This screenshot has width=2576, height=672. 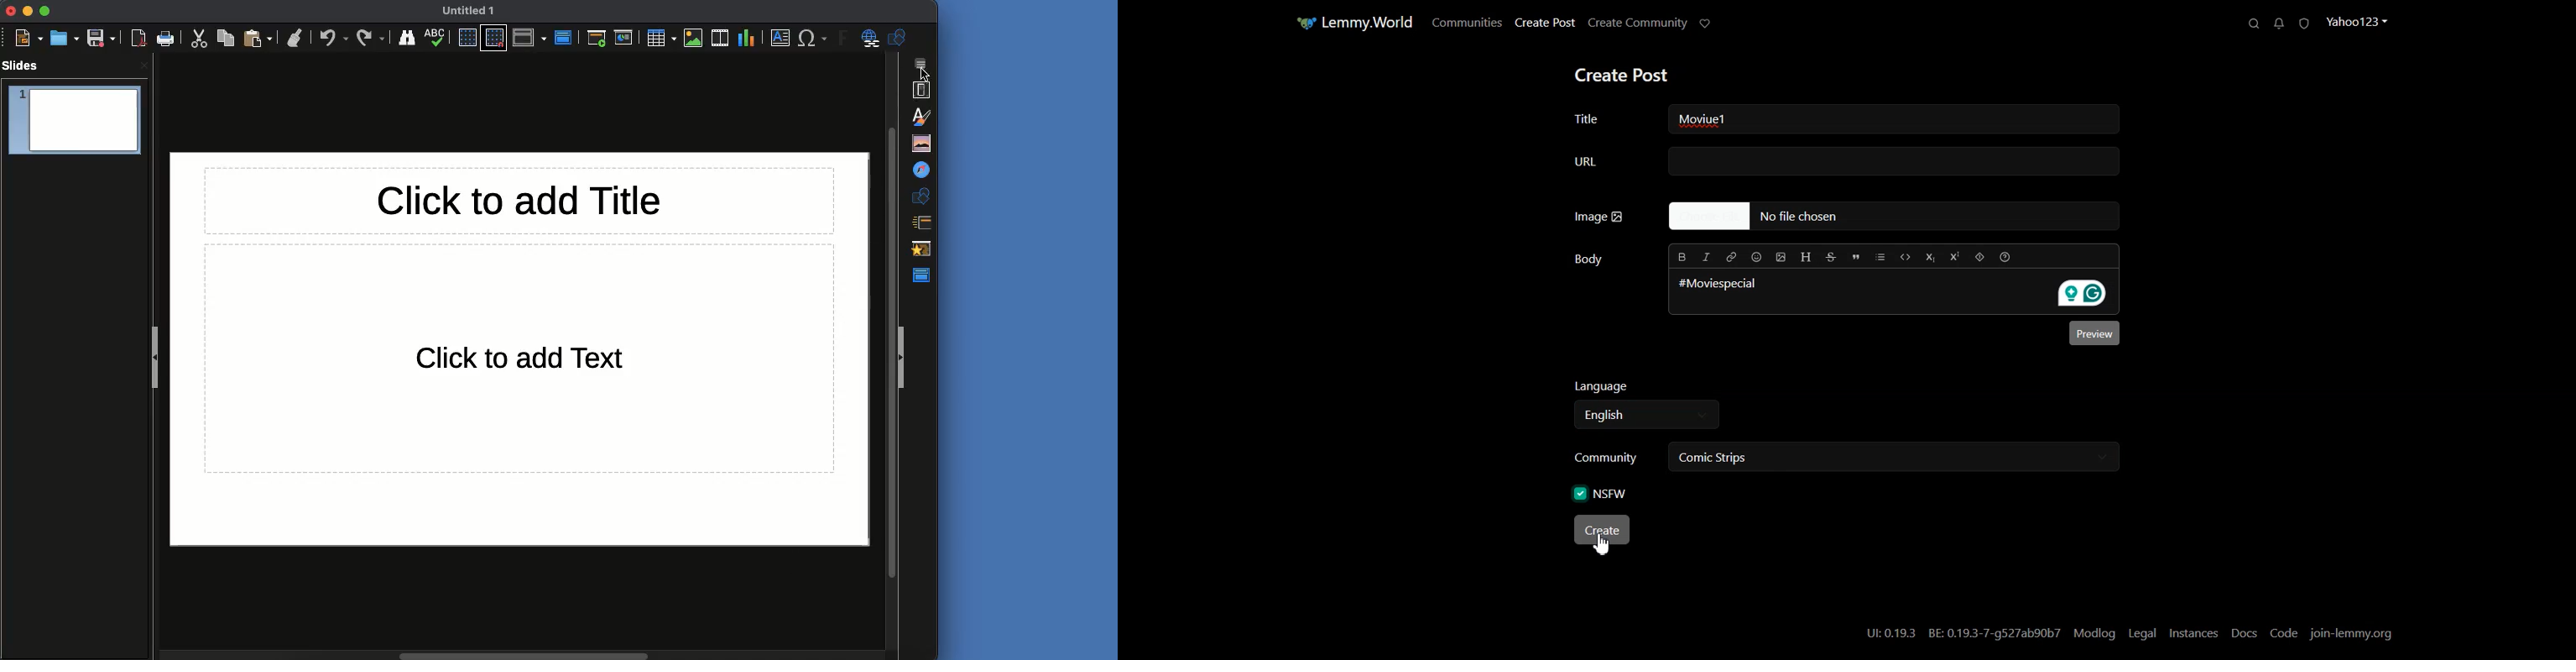 I want to click on Maximize, so click(x=46, y=12).